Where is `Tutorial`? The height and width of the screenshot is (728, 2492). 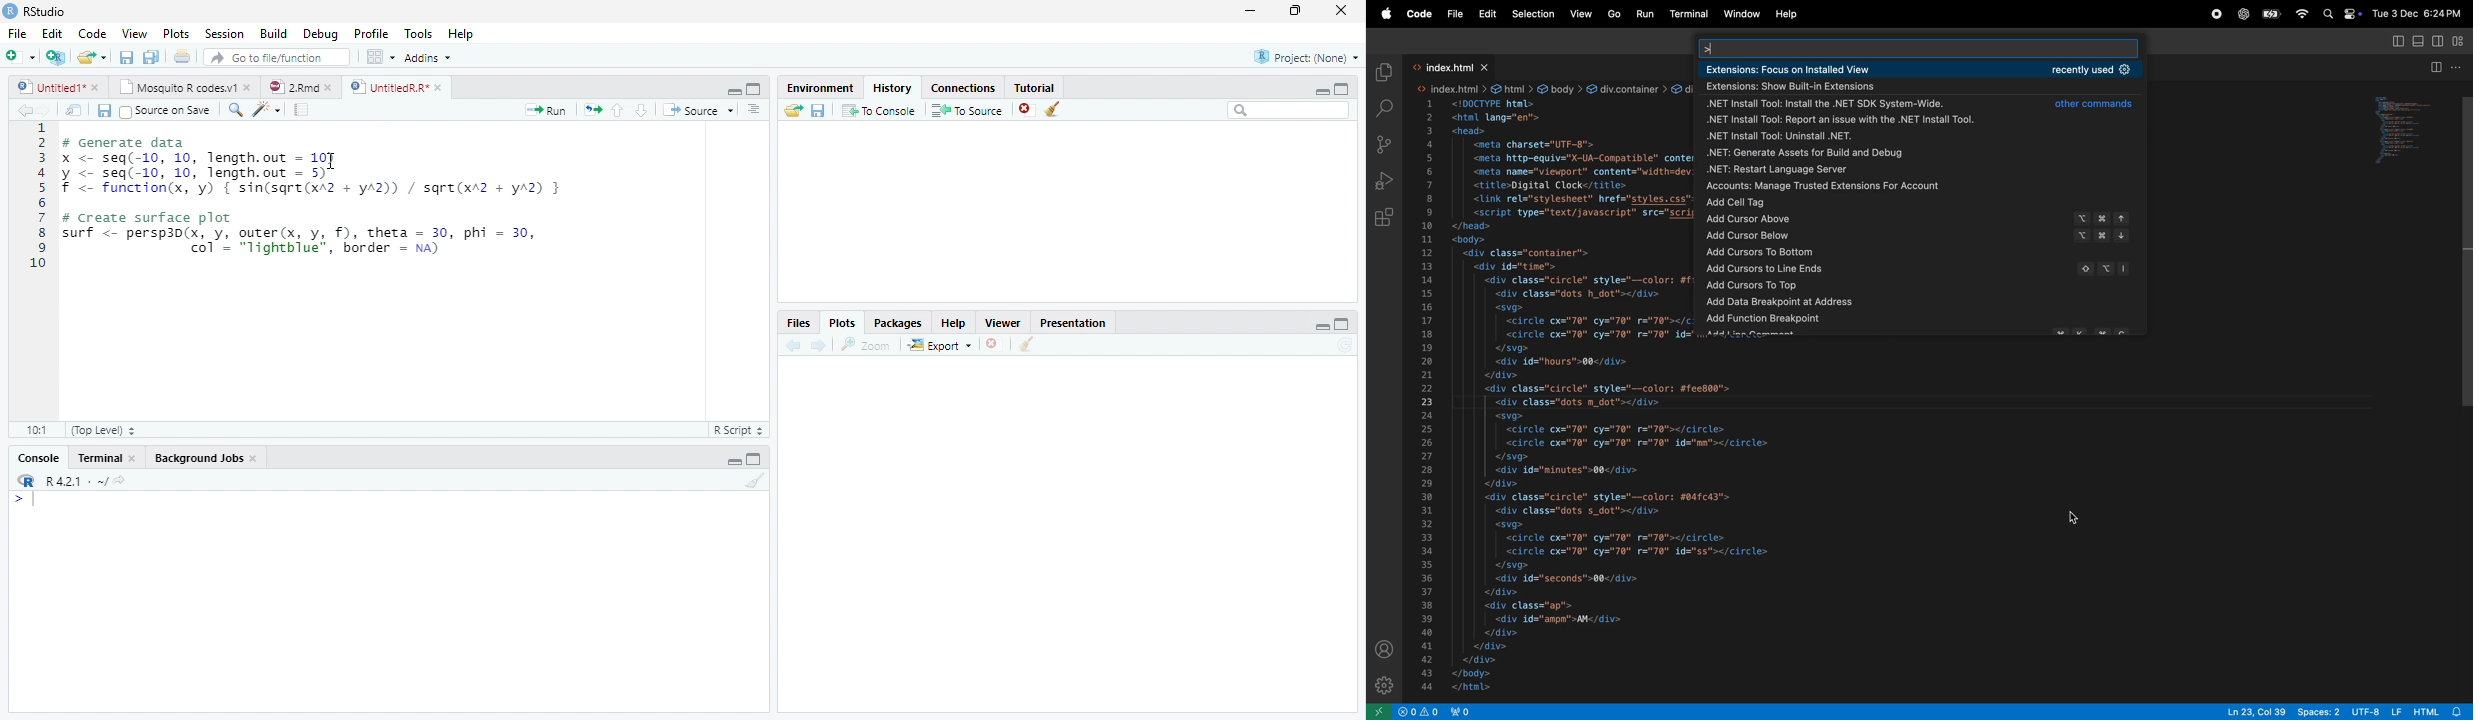 Tutorial is located at coordinates (1034, 86).